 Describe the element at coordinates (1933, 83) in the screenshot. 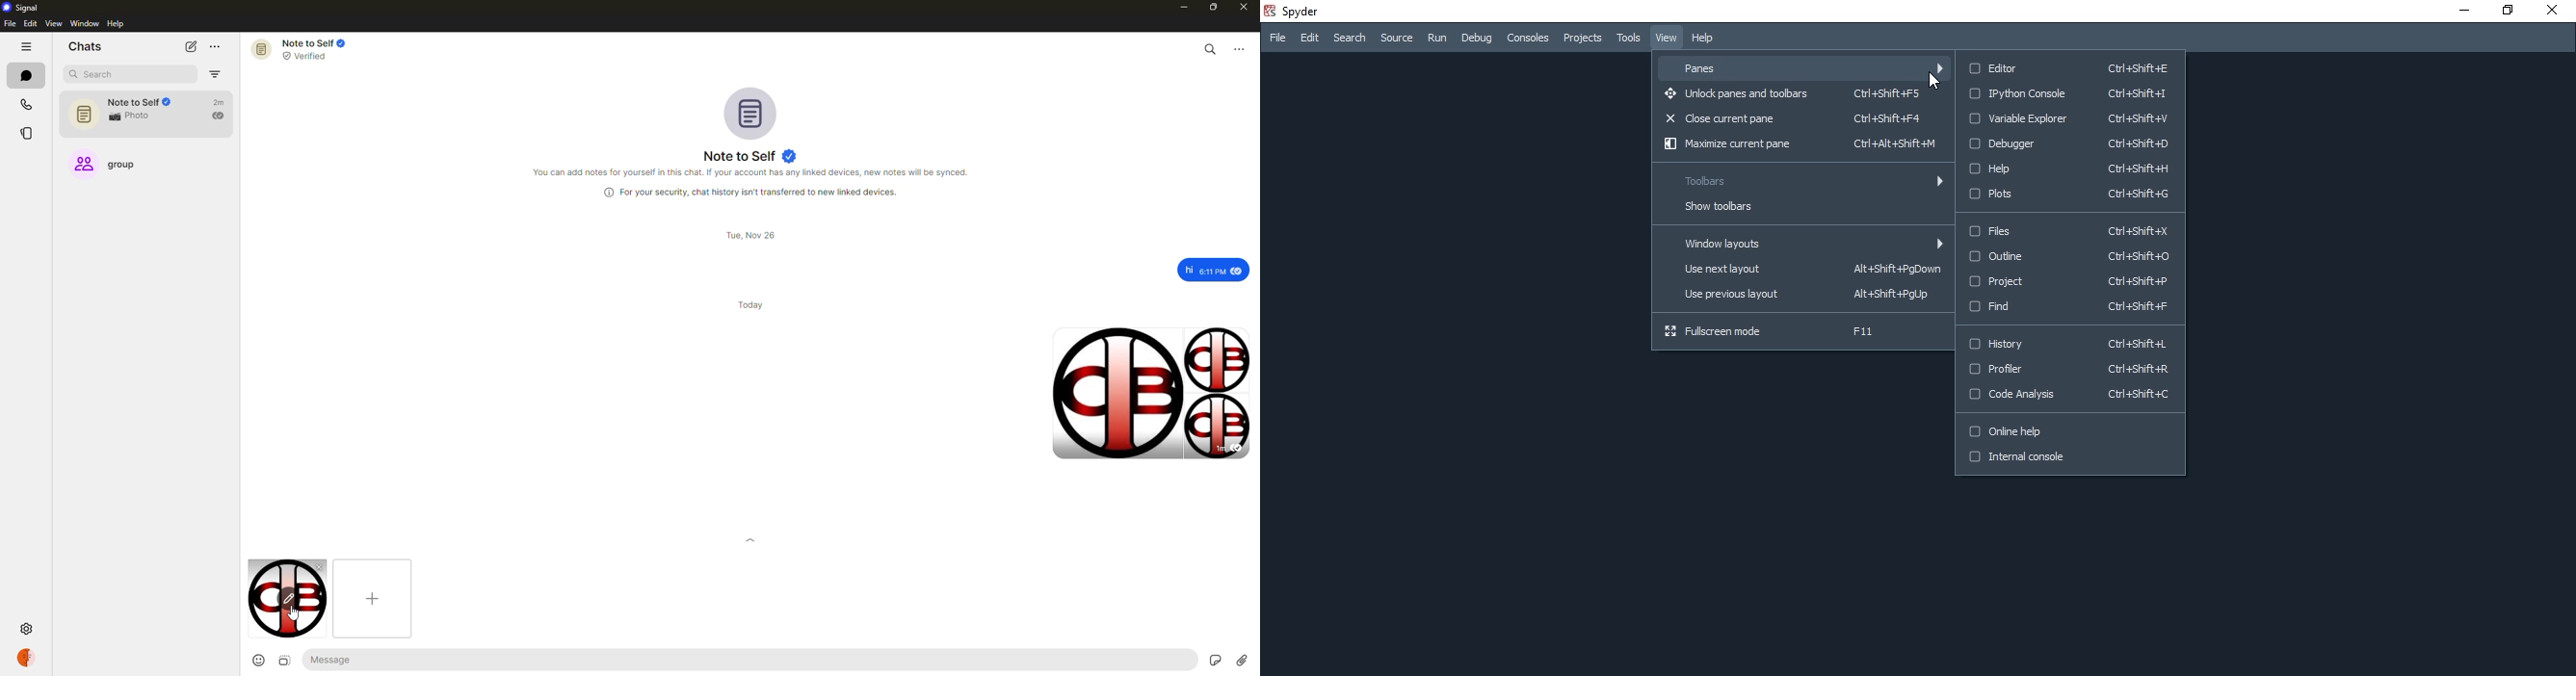

I see `Cursor` at that location.